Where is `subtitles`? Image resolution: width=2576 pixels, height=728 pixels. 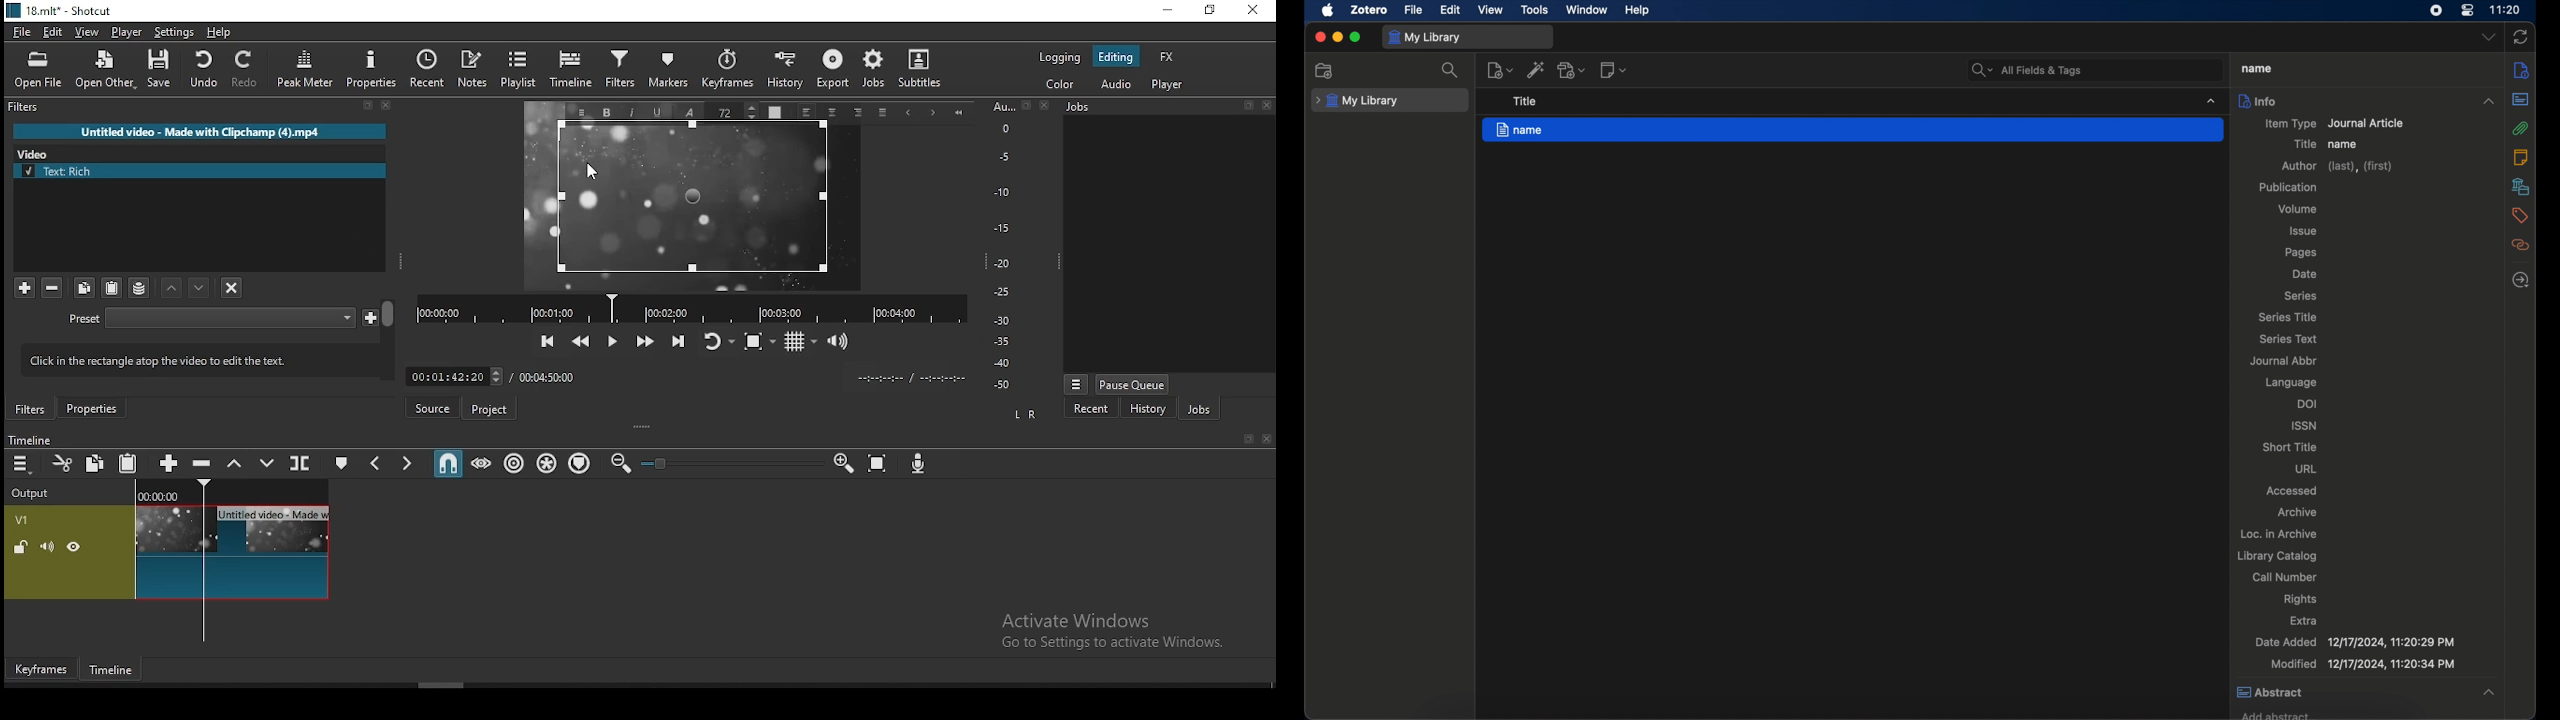
subtitles is located at coordinates (925, 72).